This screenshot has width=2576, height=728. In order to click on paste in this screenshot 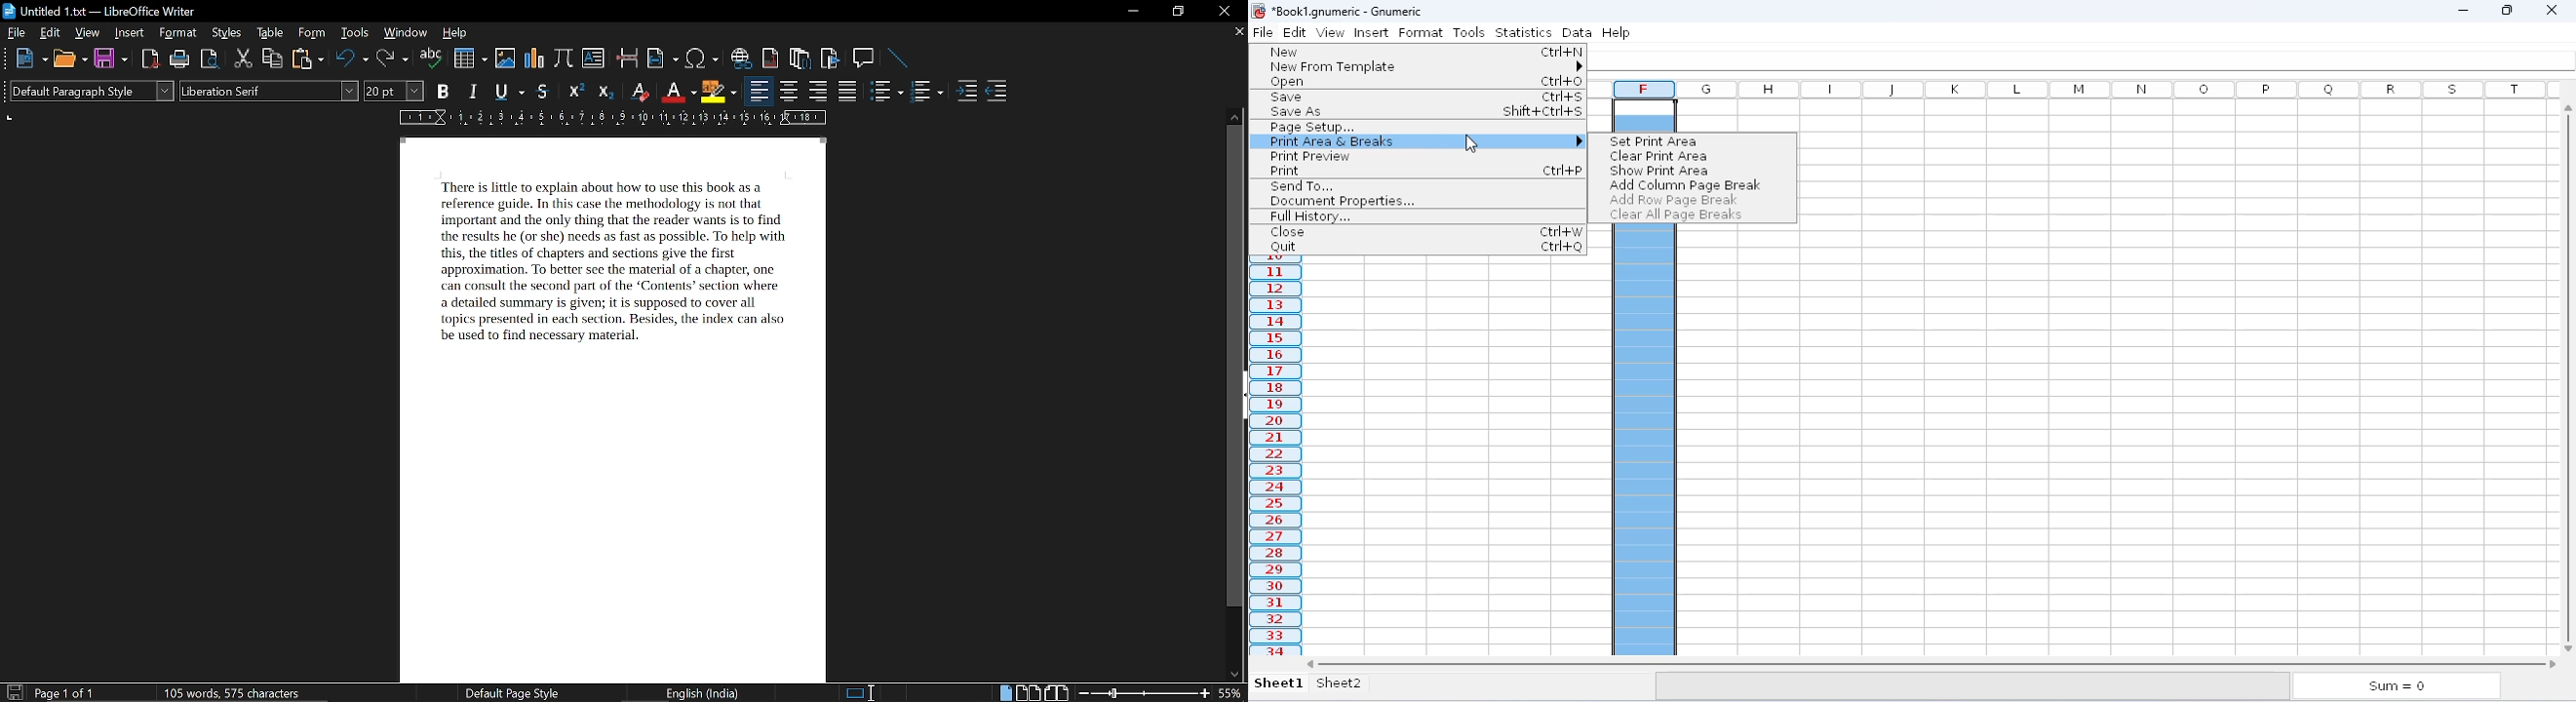, I will do `click(306, 58)`.